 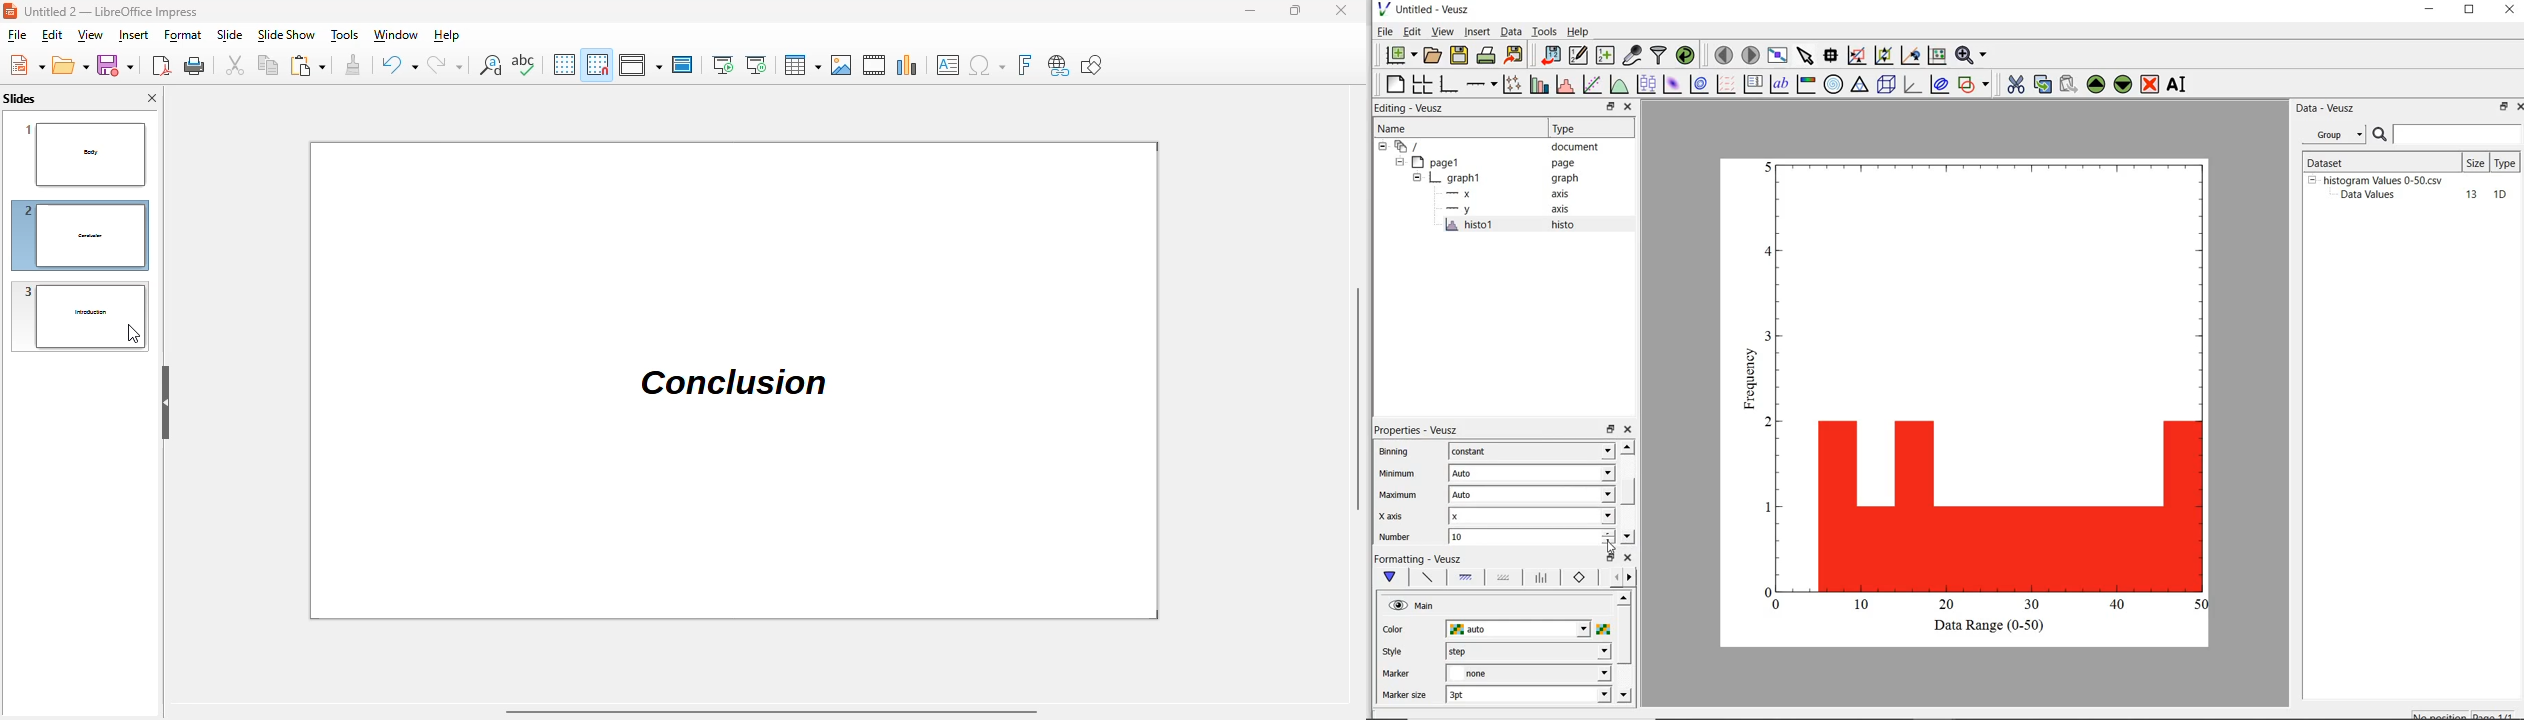 I want to click on Marker, so click(x=1396, y=675).